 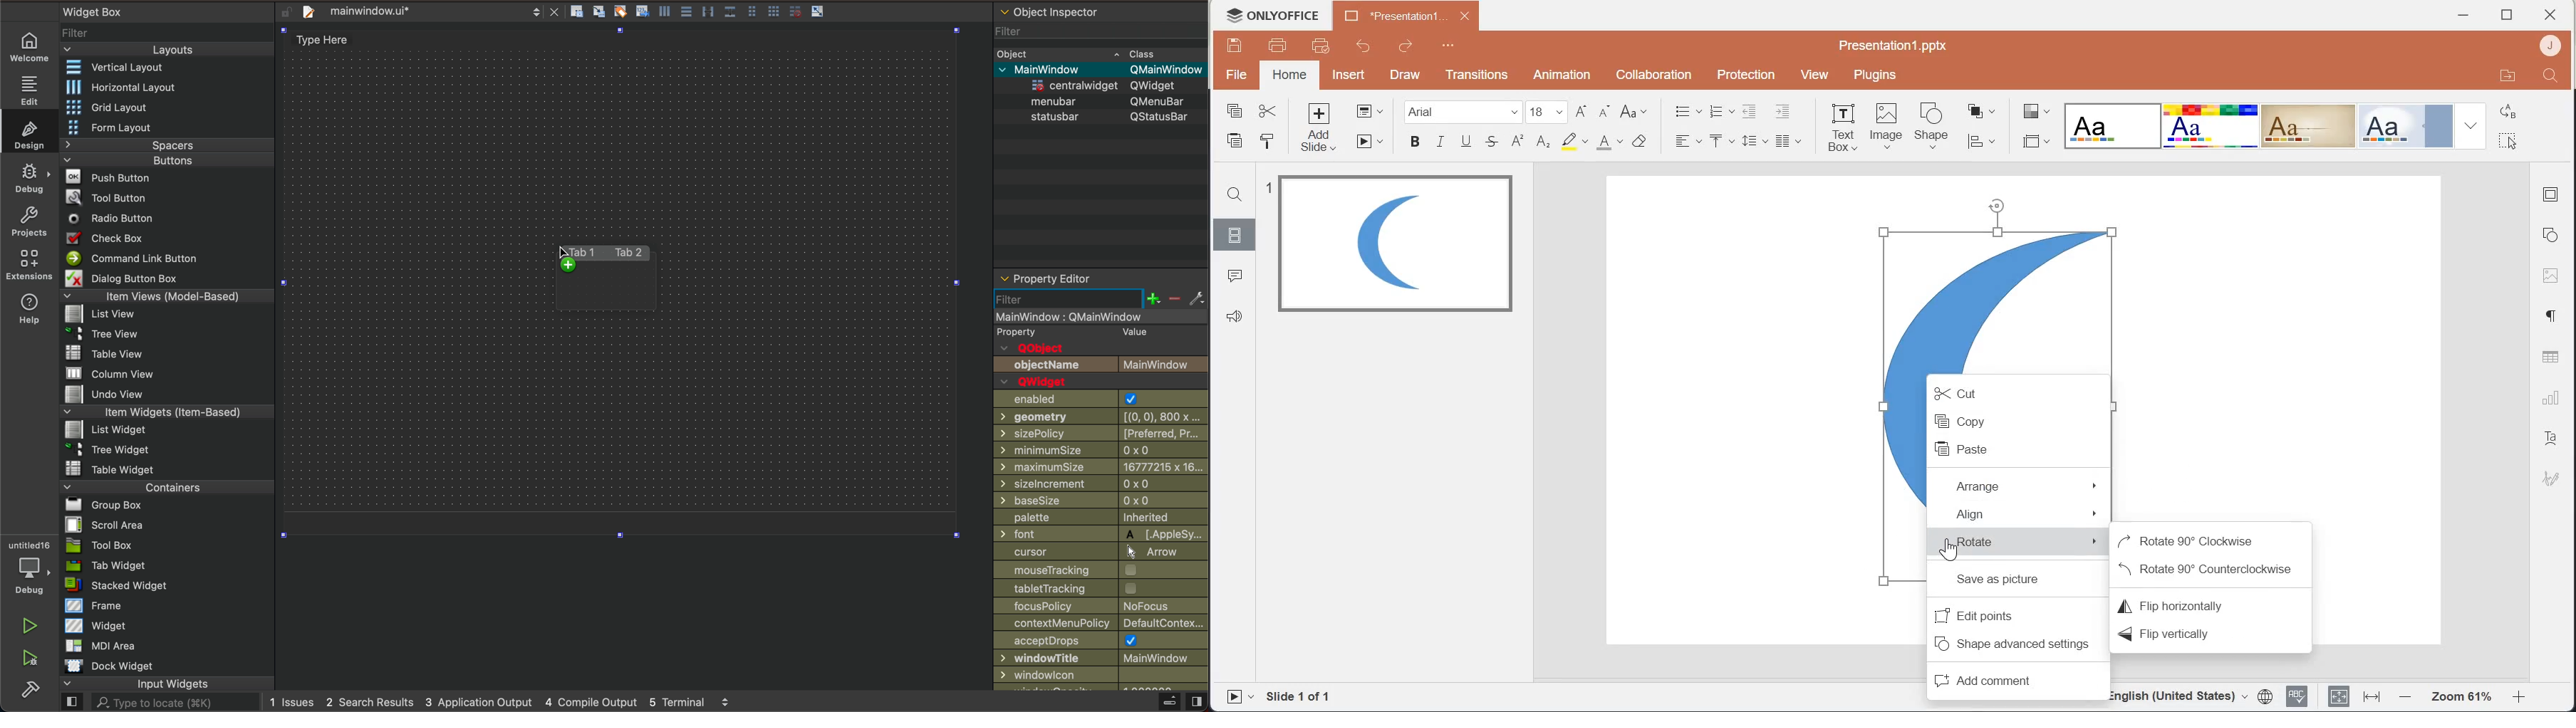 What do you see at coordinates (1099, 588) in the screenshot?
I see `tracking` at bounding box center [1099, 588].